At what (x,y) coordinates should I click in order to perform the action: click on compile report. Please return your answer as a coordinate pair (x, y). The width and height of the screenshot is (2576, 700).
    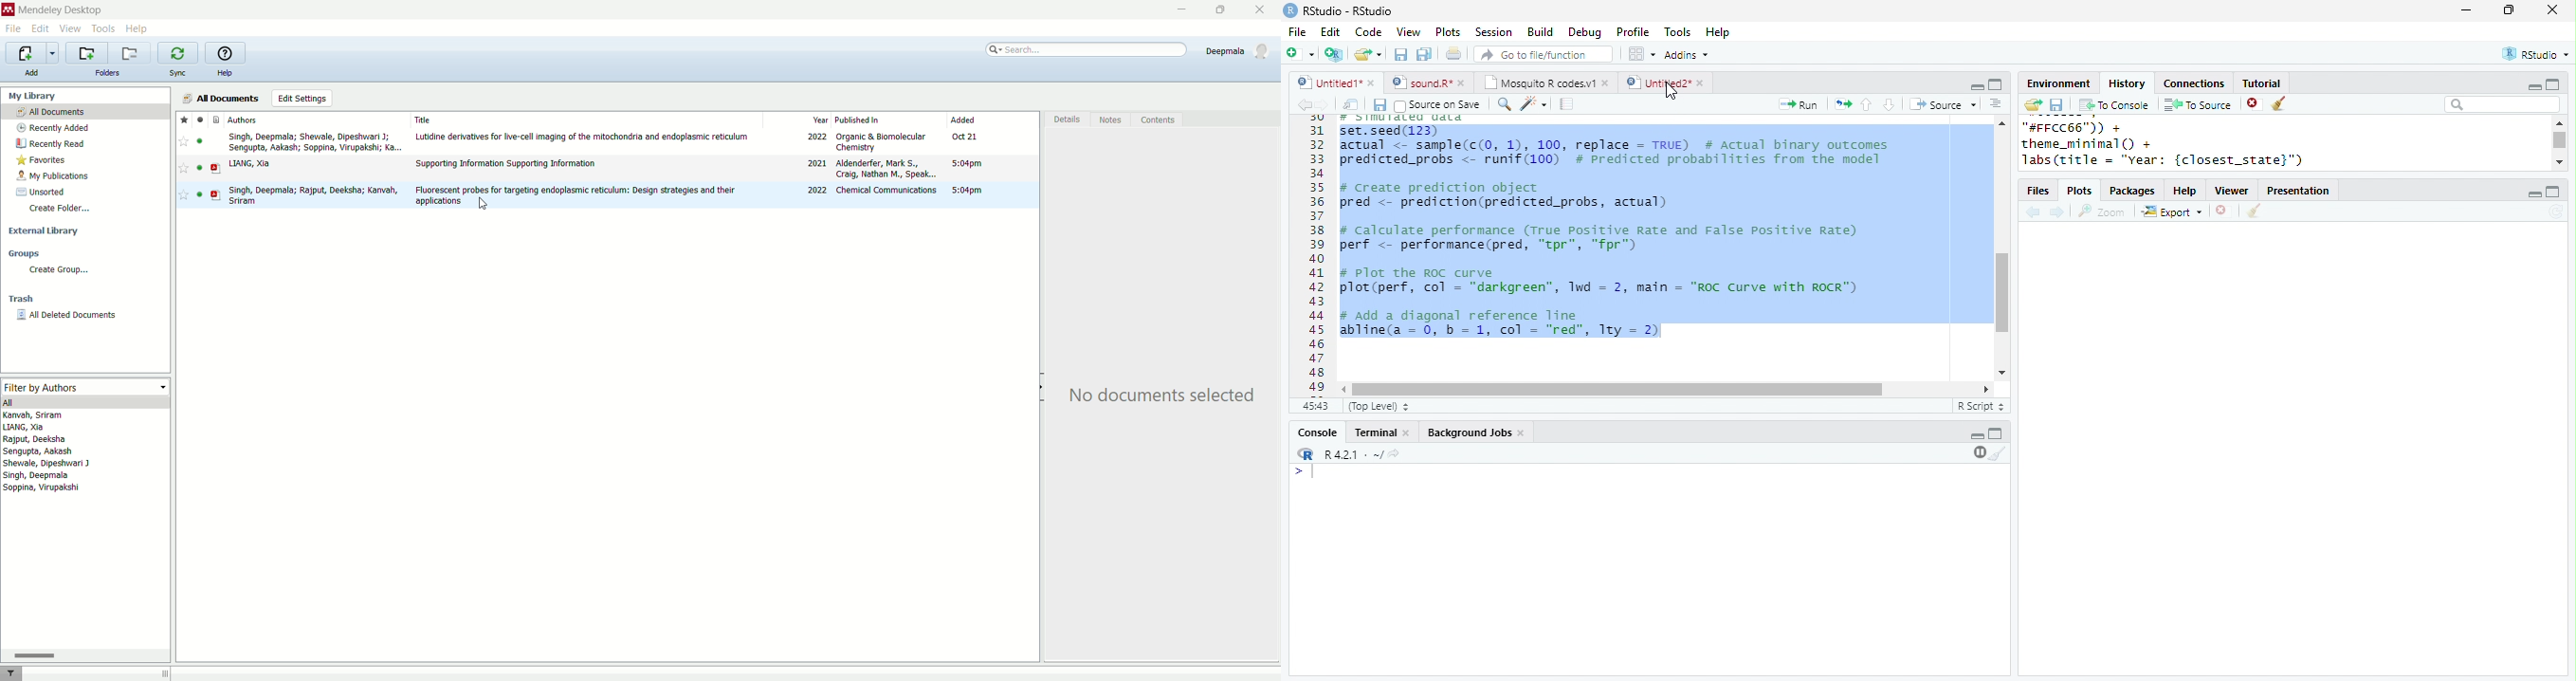
    Looking at the image, I should click on (1567, 103).